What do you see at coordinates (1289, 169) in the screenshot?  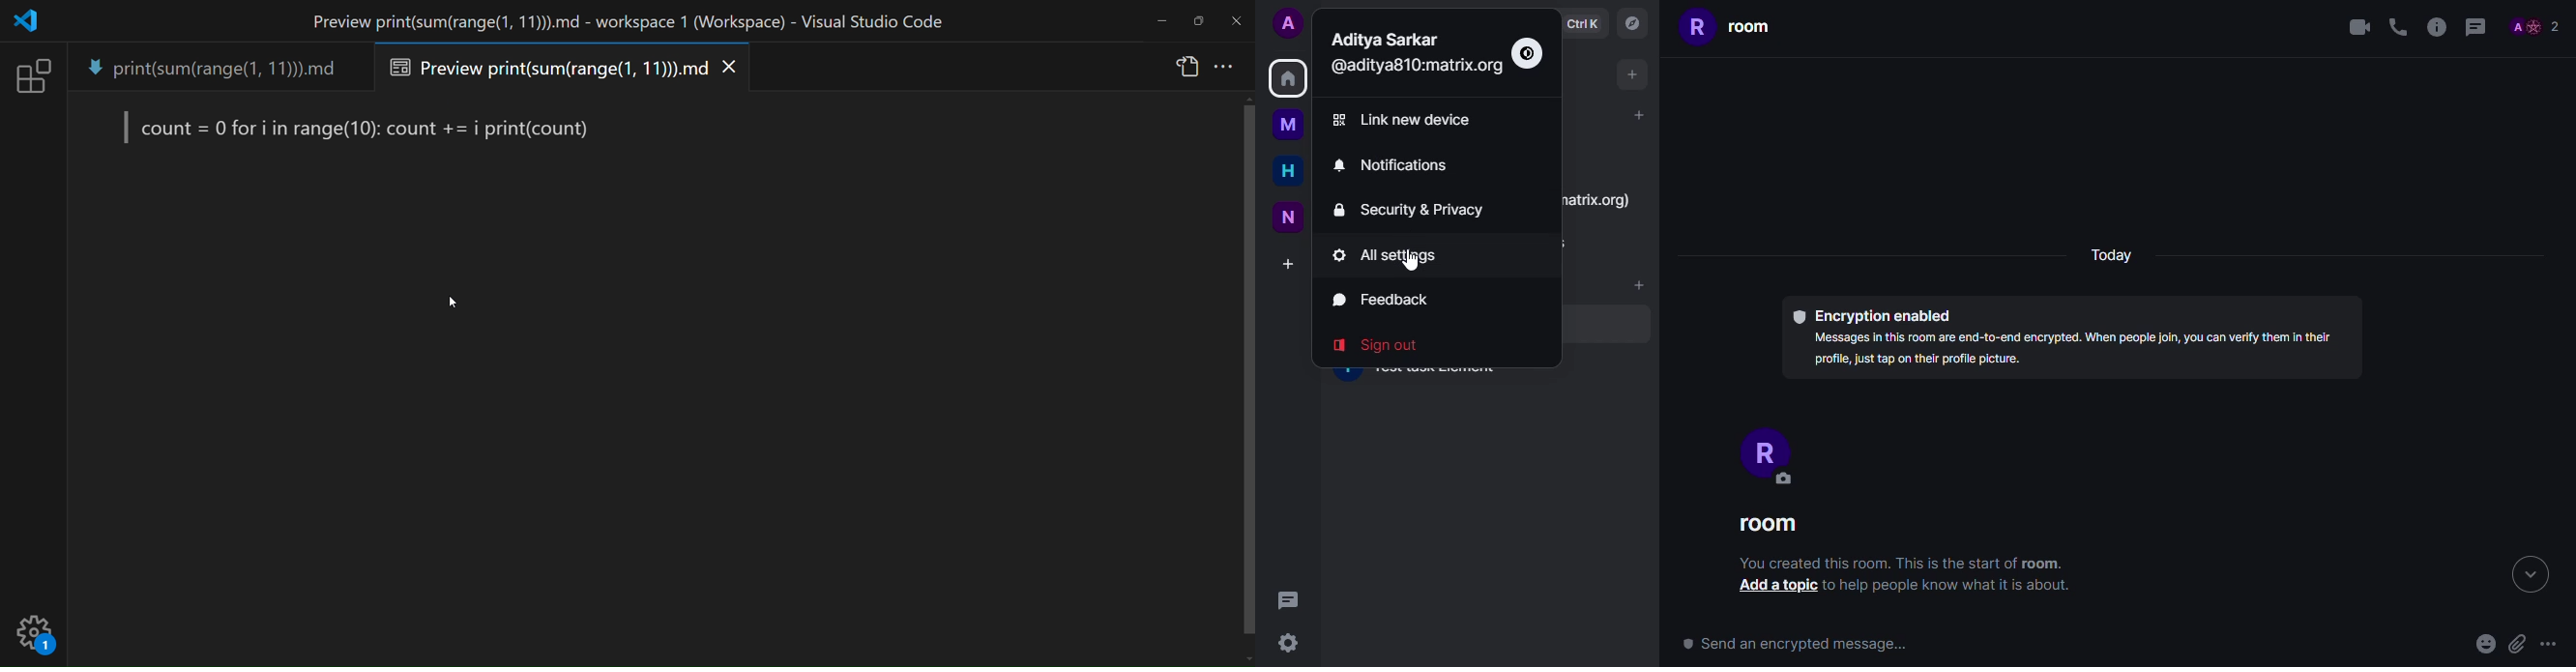 I see `home` at bounding box center [1289, 169].